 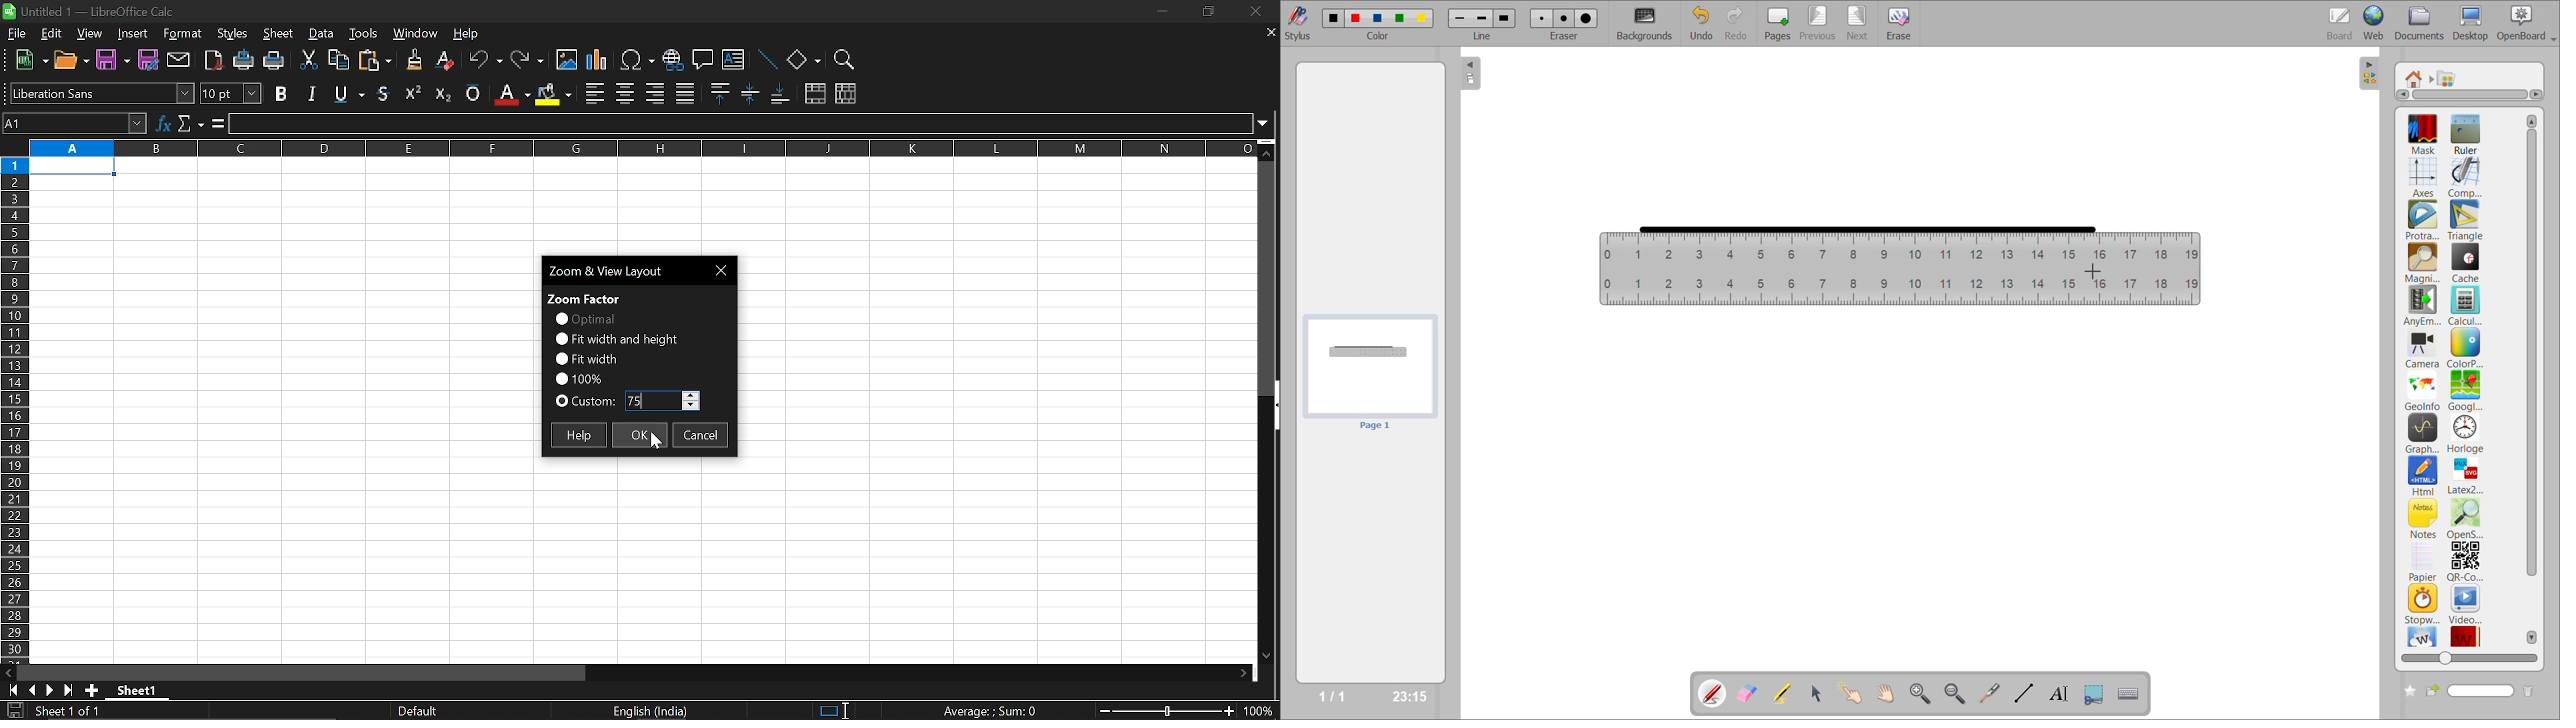 I want to click on sheet, so click(x=279, y=35).